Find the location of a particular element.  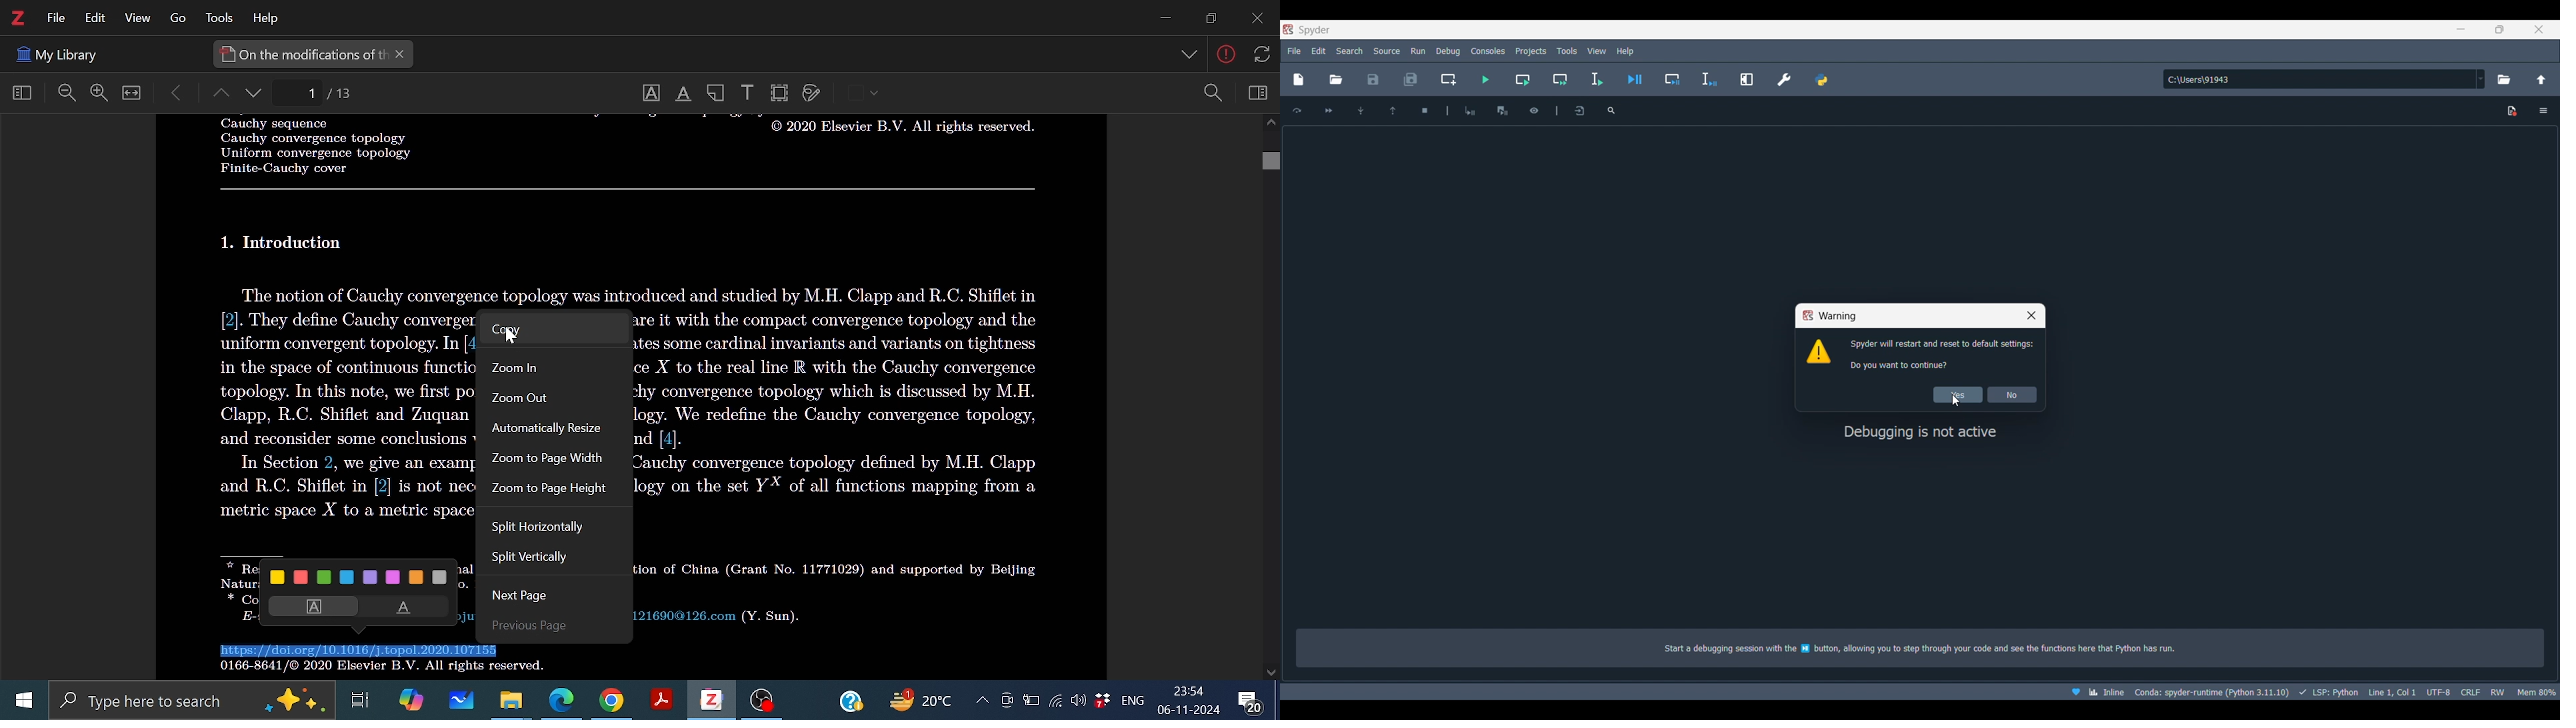

Automatically resize is located at coordinates (552, 430).